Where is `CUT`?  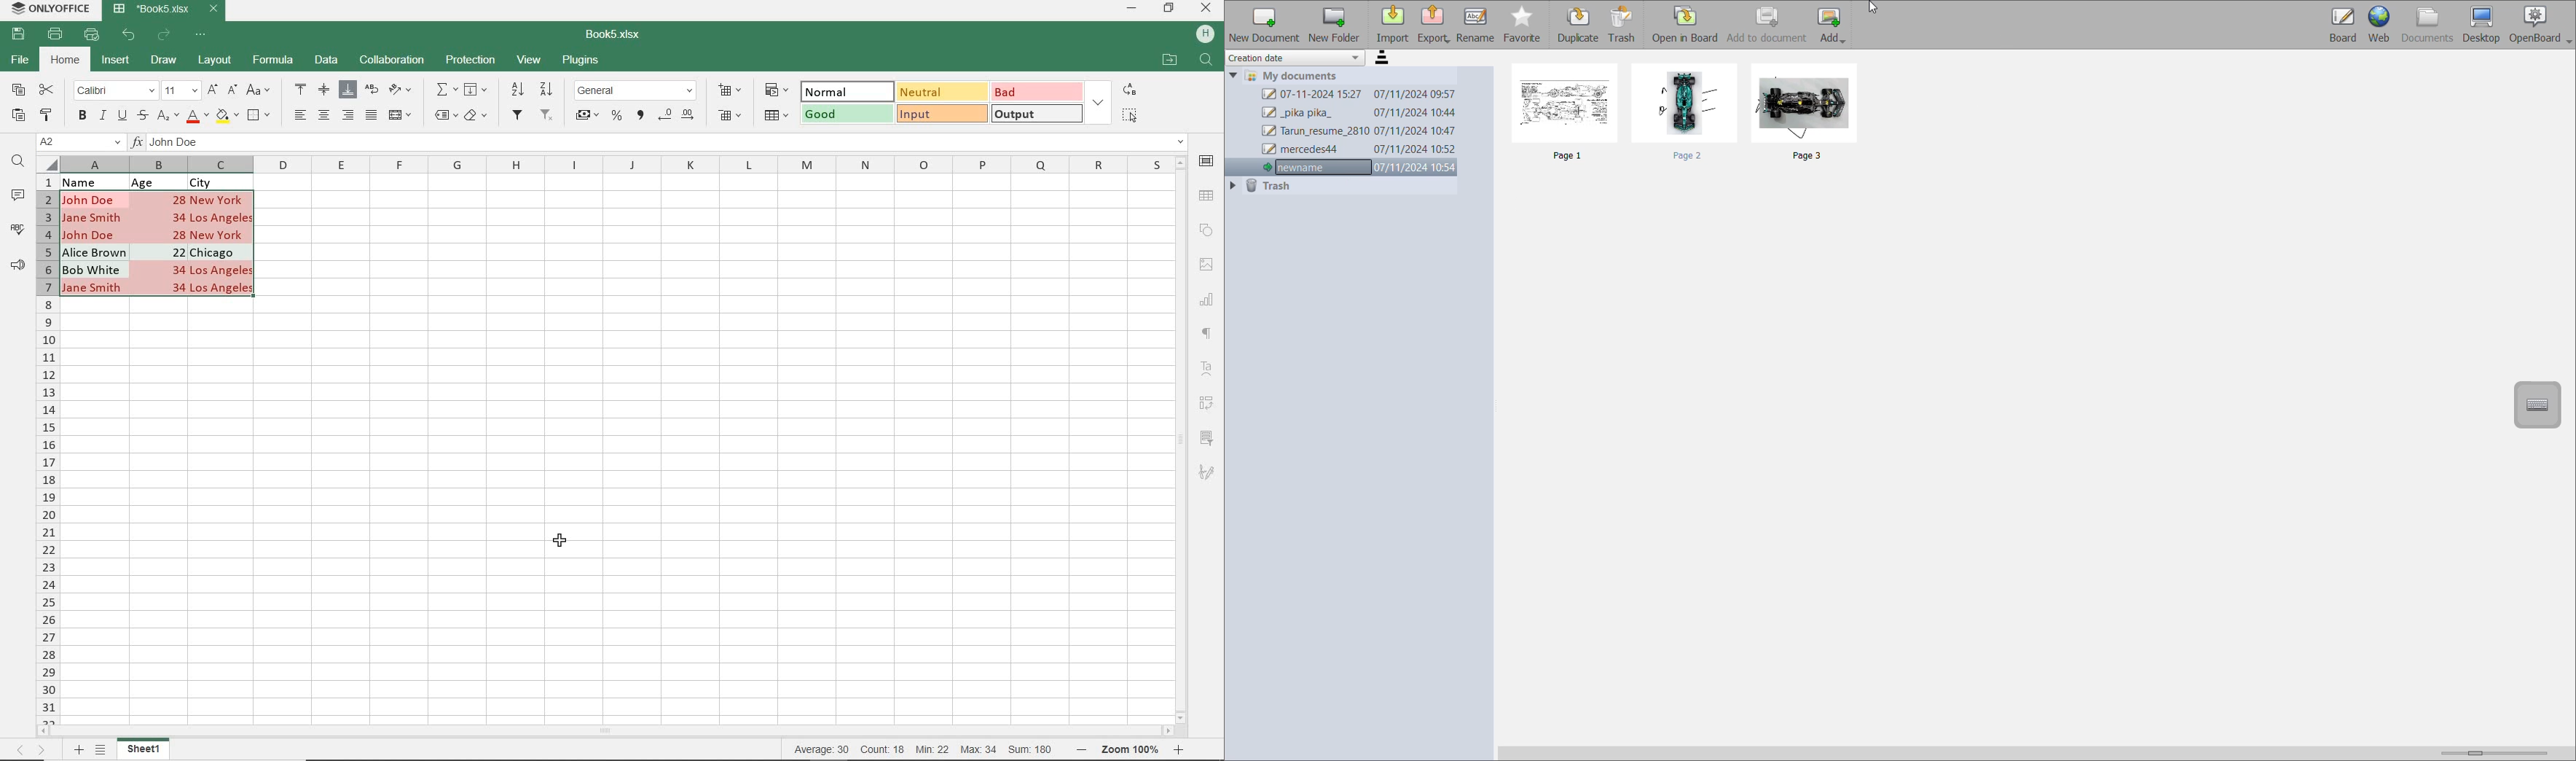 CUT is located at coordinates (47, 90).